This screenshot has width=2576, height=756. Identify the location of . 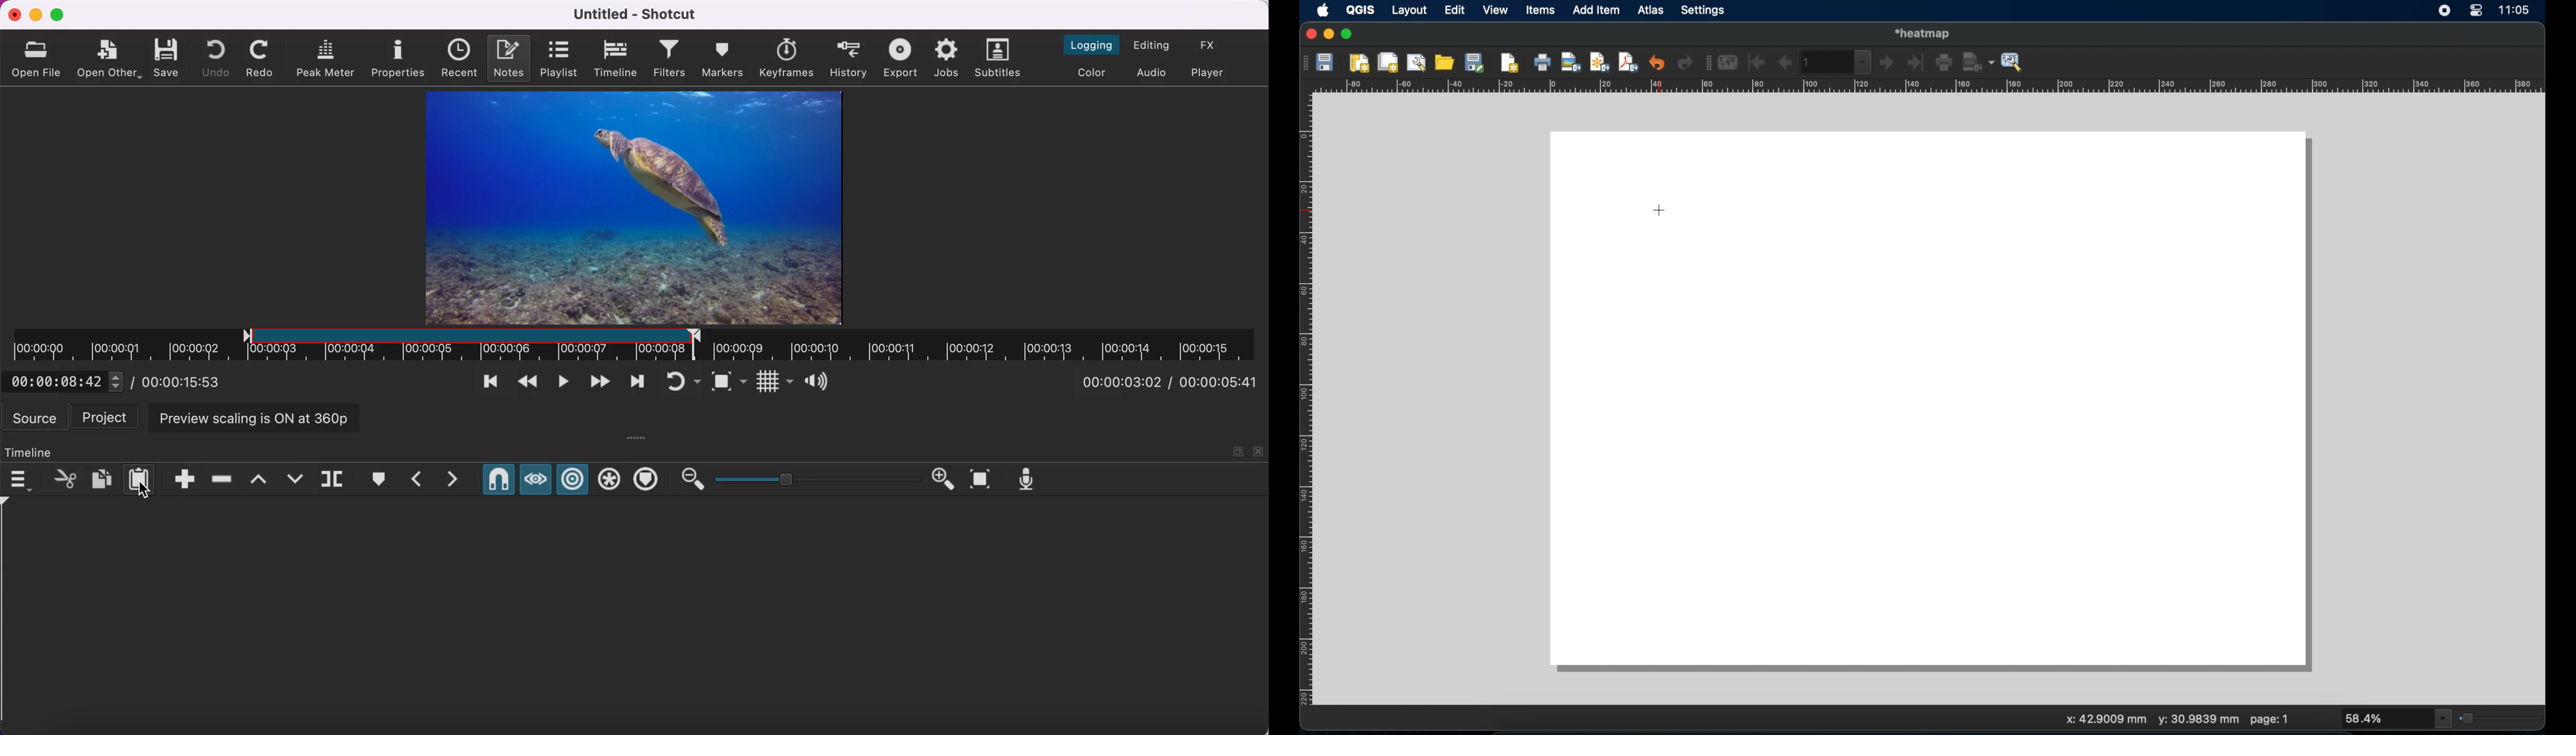
(728, 382).